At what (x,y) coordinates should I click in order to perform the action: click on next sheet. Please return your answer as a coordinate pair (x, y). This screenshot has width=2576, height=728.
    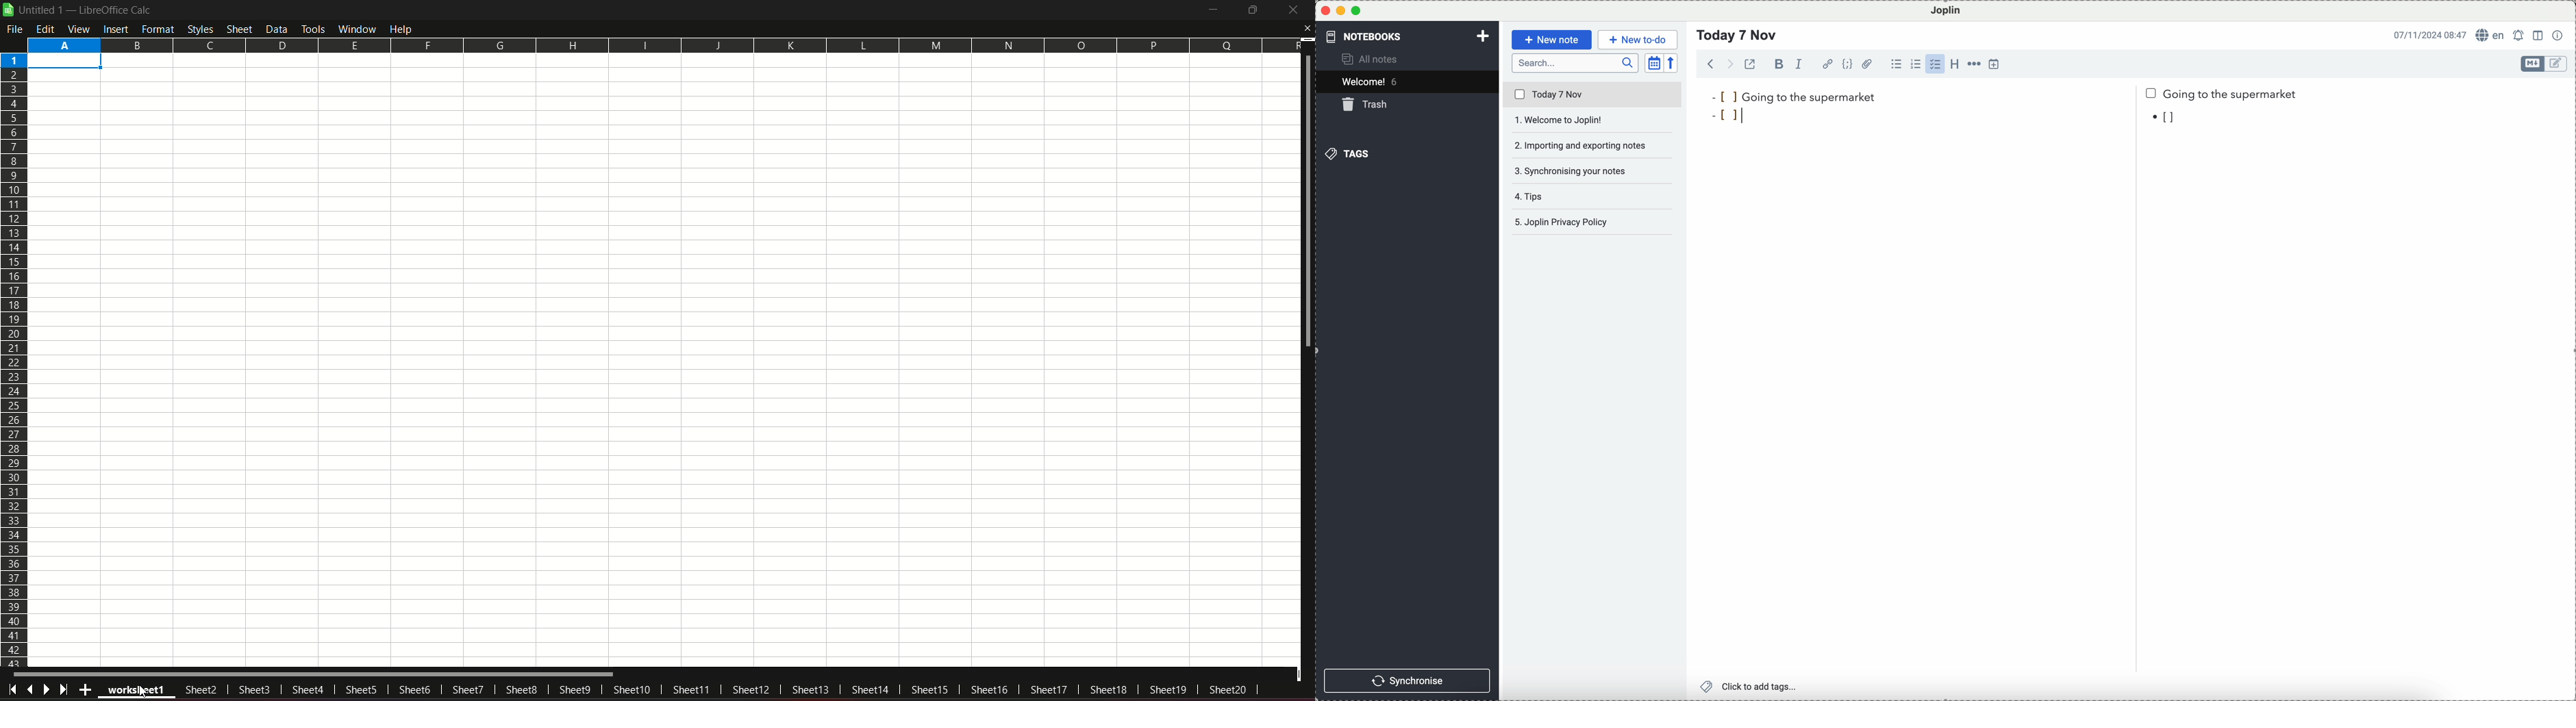
    Looking at the image, I should click on (48, 689).